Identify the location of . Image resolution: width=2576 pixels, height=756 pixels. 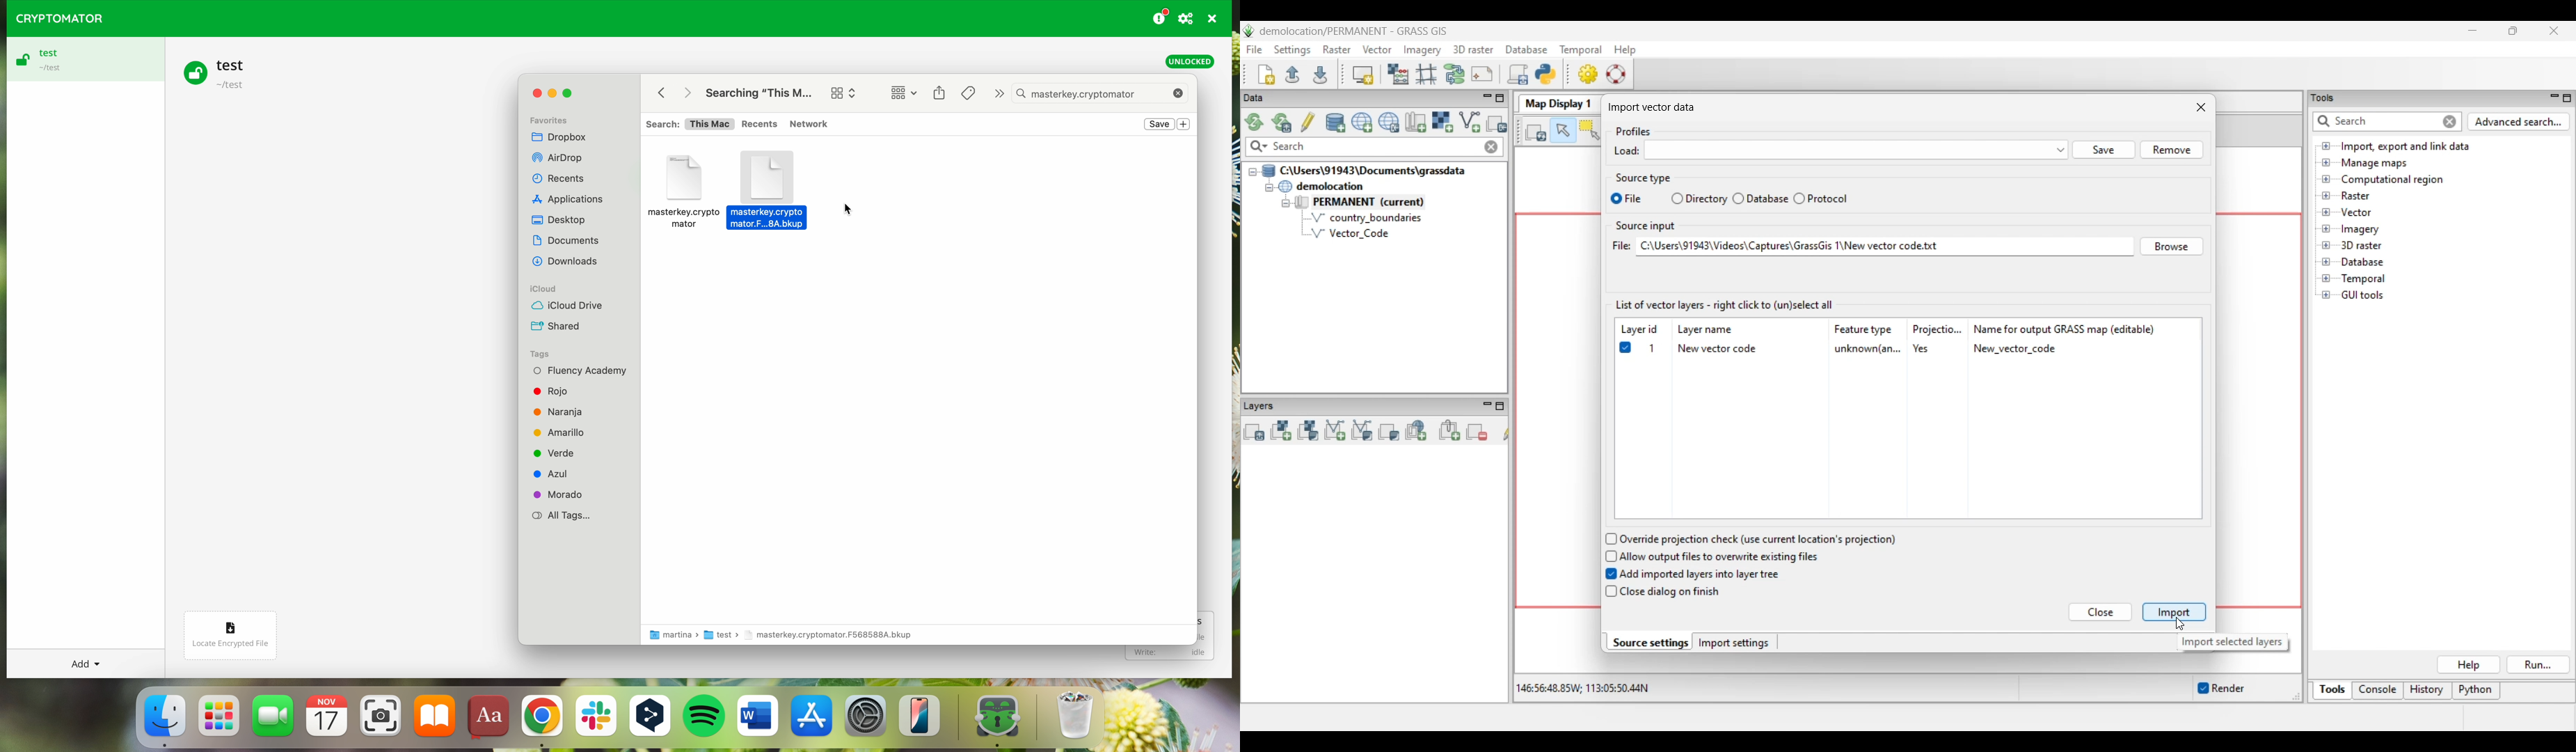
(570, 262).